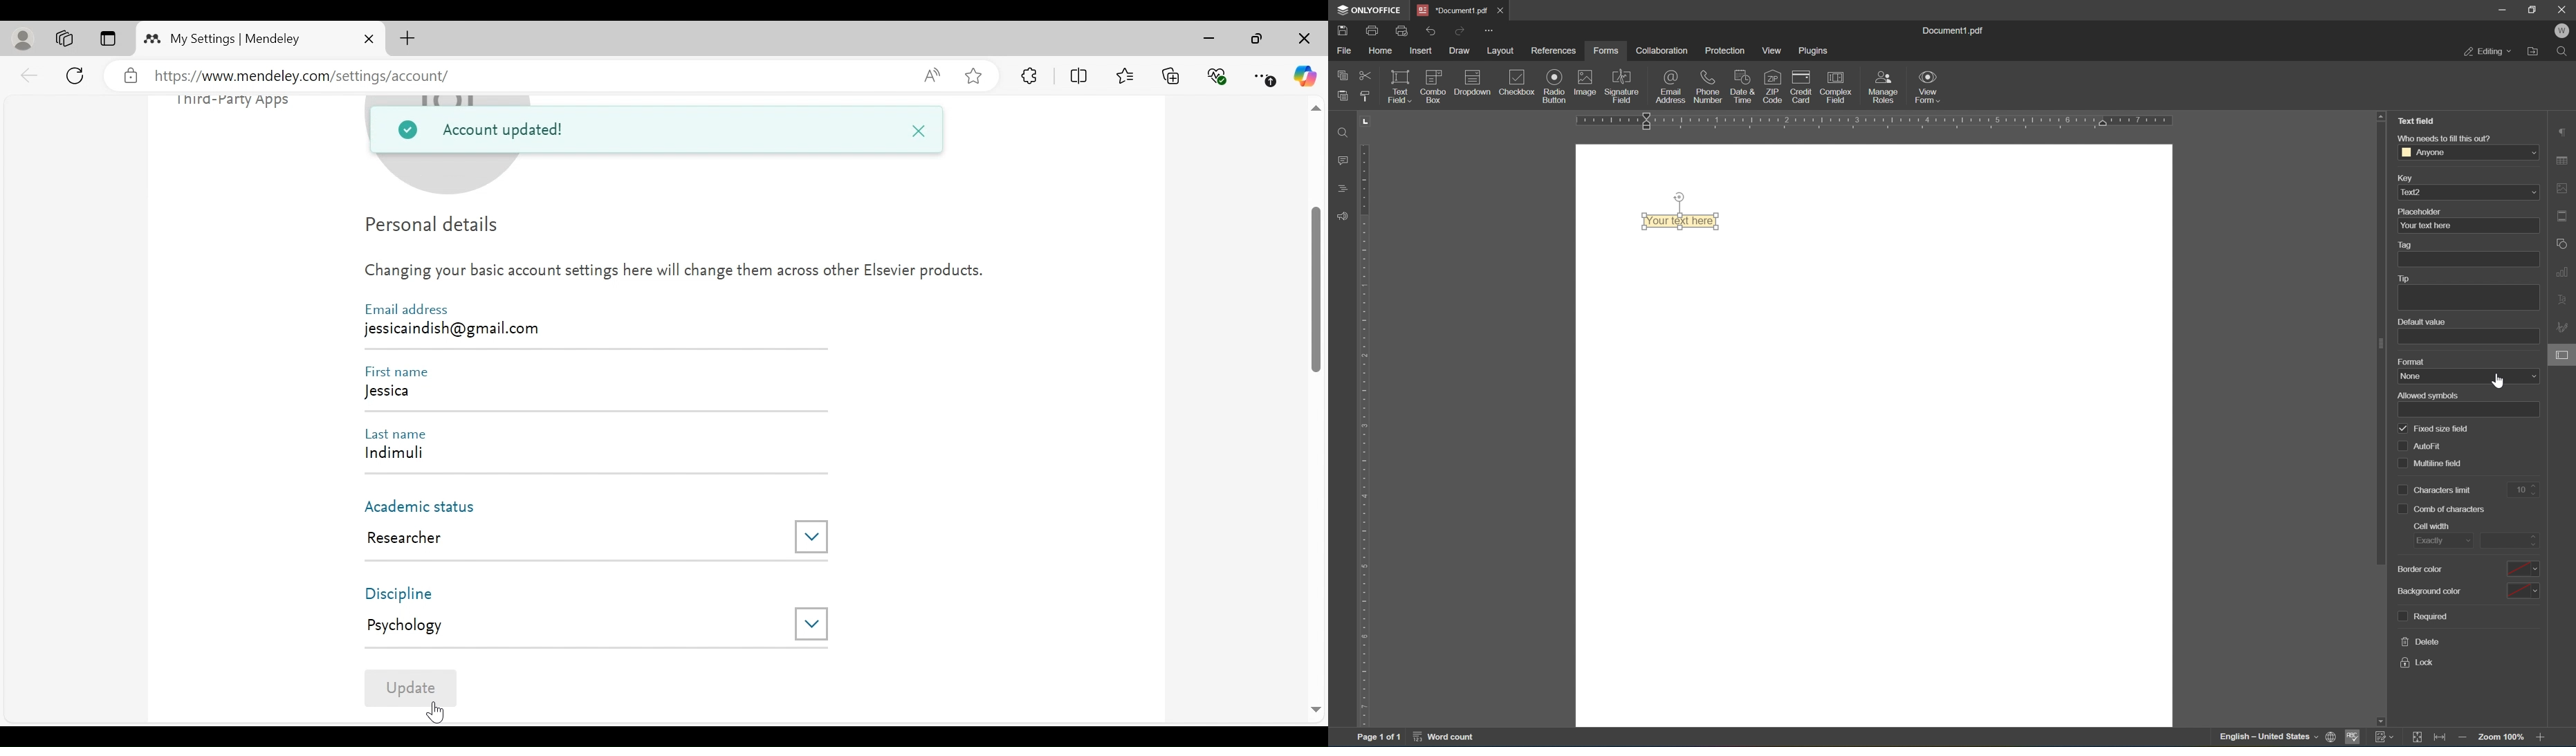 This screenshot has width=2576, height=756. I want to click on https://www.mendeley.com/settings/account/, so click(527, 77).